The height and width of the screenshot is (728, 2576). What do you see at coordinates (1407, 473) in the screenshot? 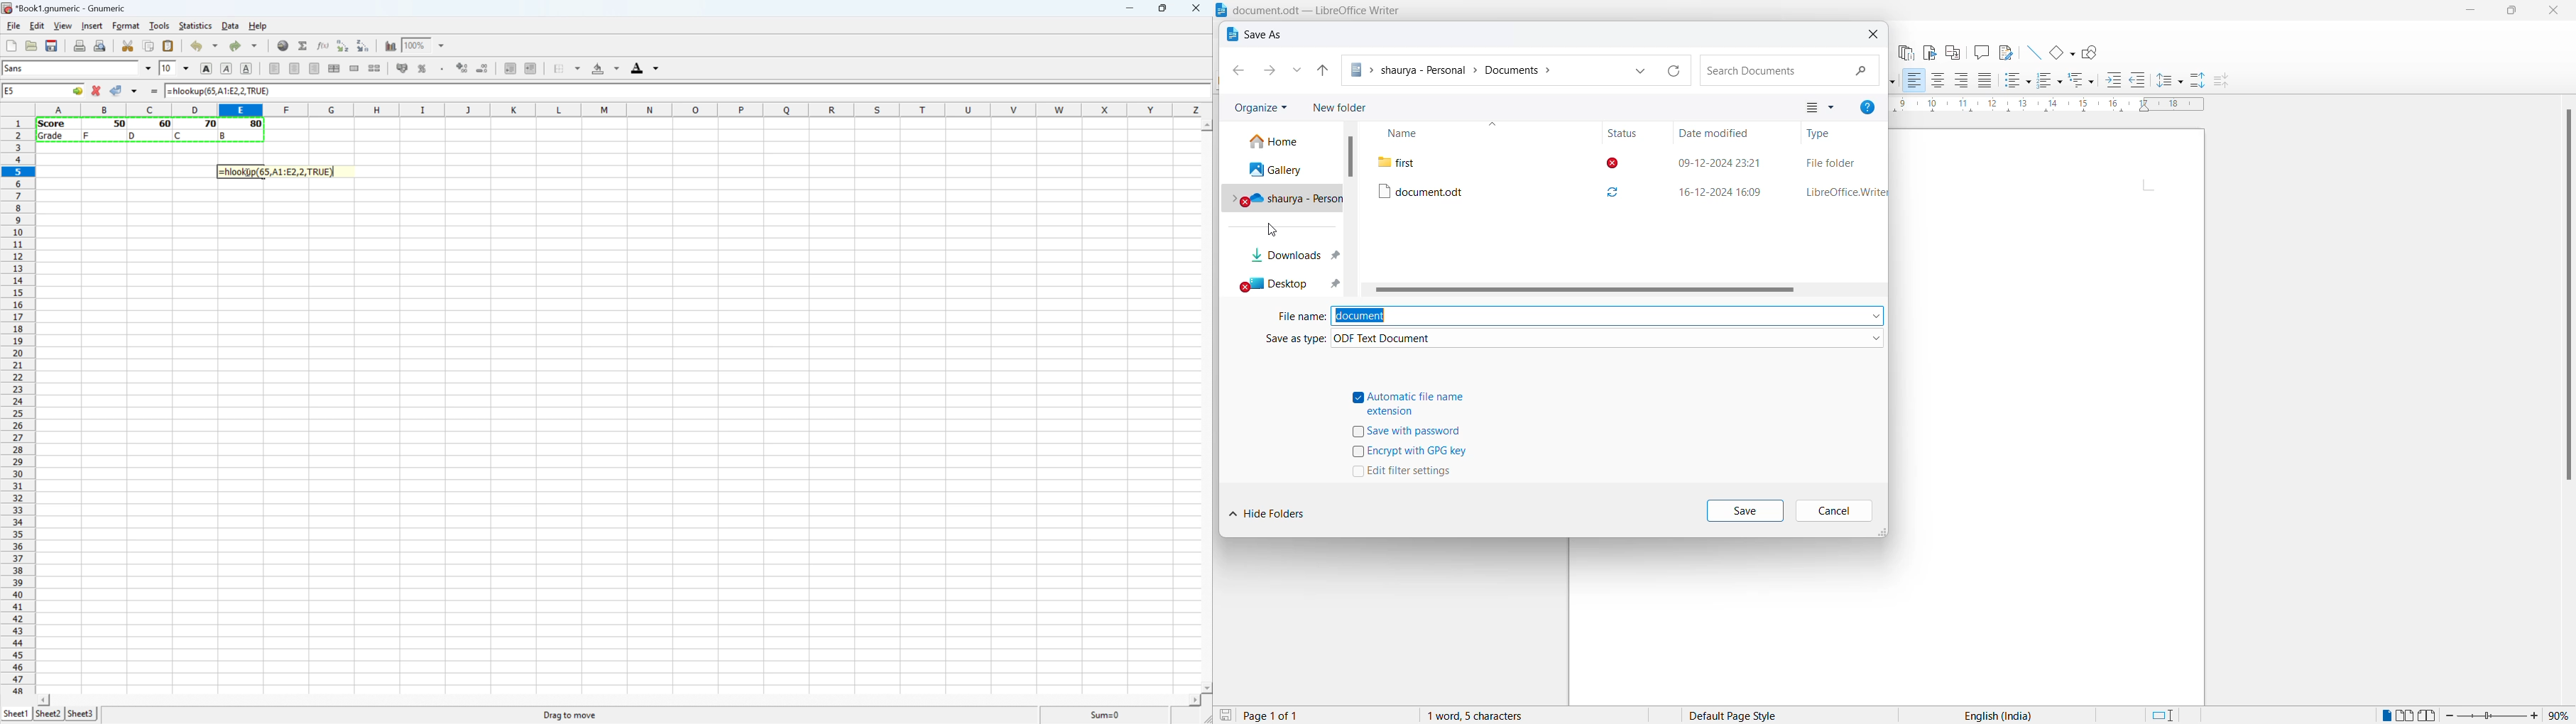
I see `edit filter settings options` at bounding box center [1407, 473].